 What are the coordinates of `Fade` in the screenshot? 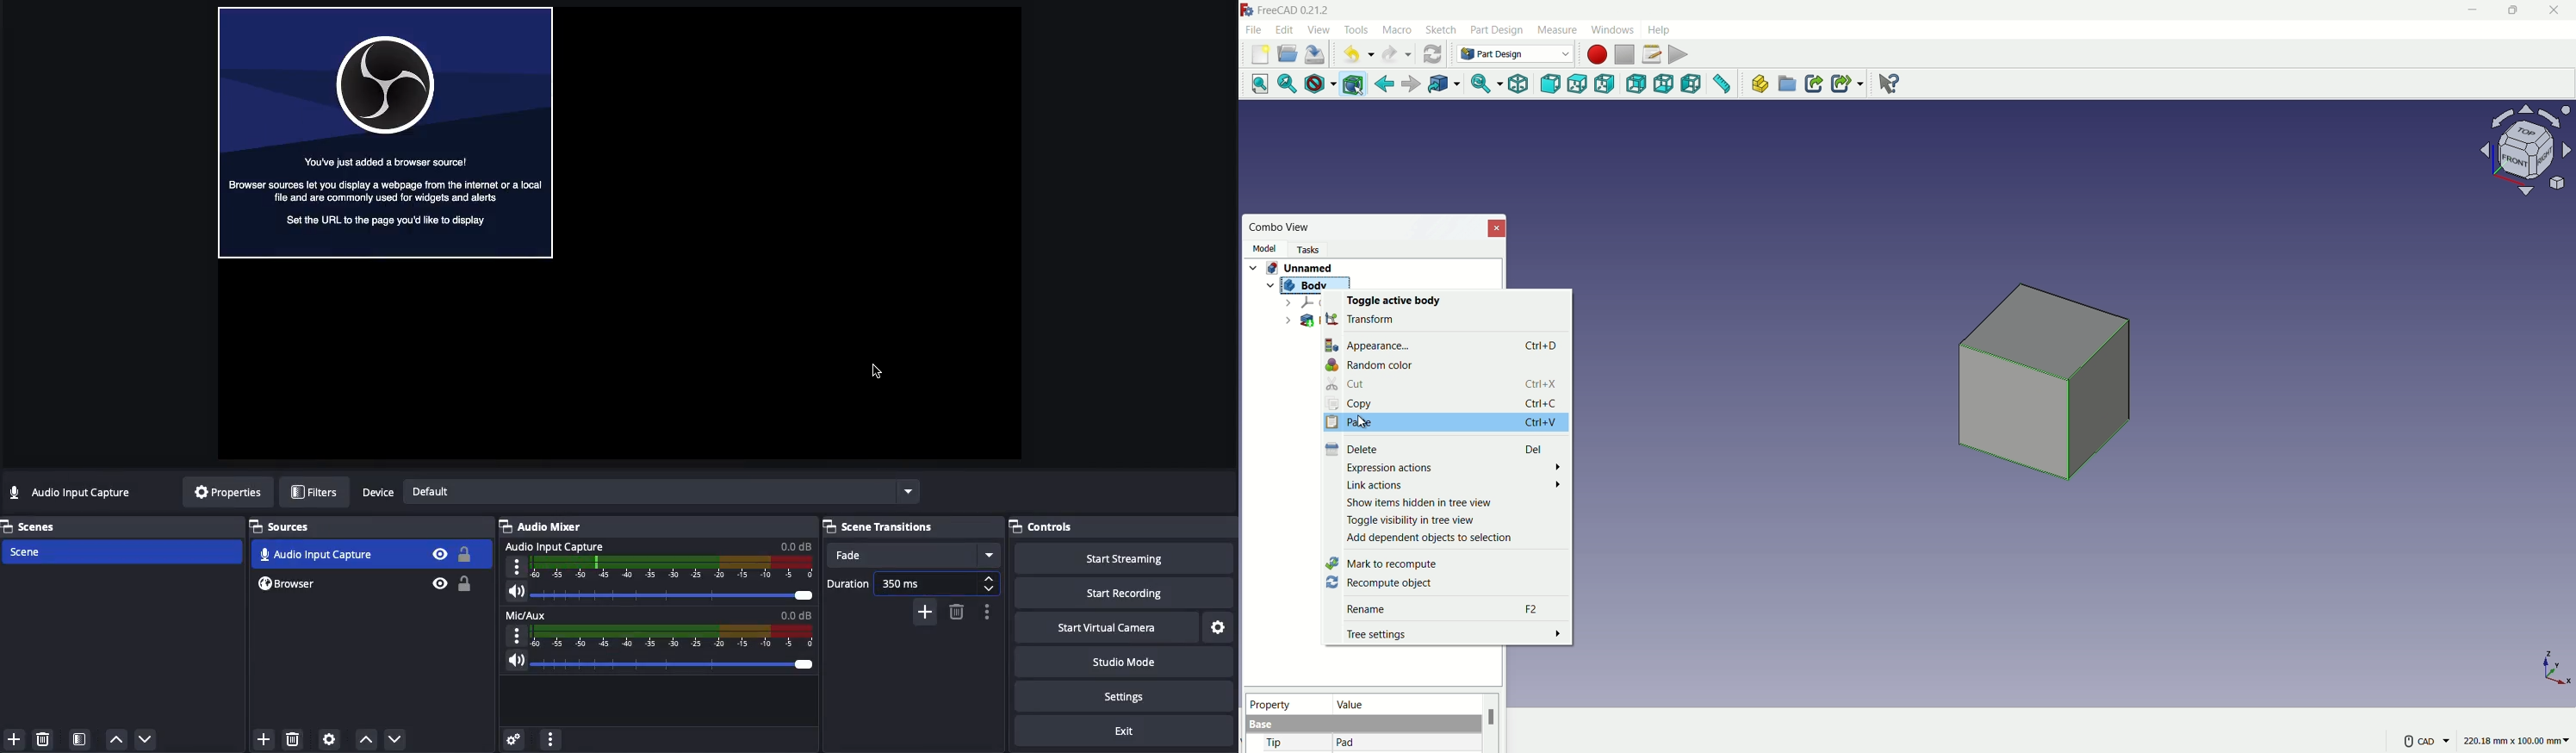 It's located at (914, 556).